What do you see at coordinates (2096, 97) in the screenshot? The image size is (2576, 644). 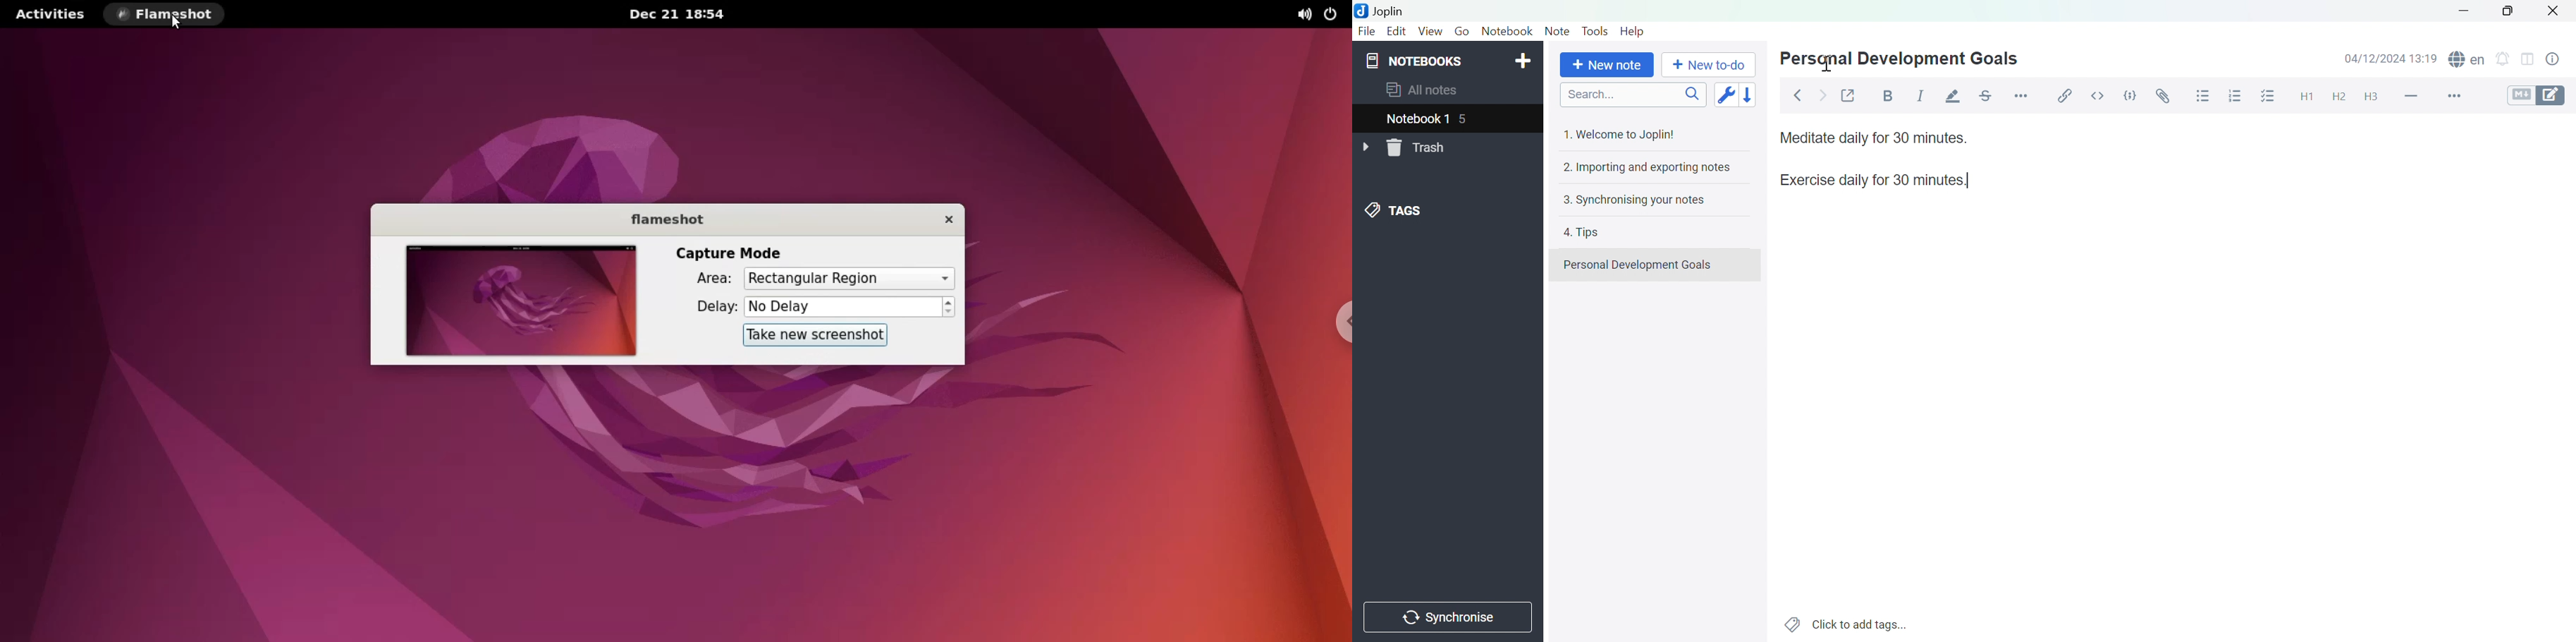 I see `Inline code` at bounding box center [2096, 97].